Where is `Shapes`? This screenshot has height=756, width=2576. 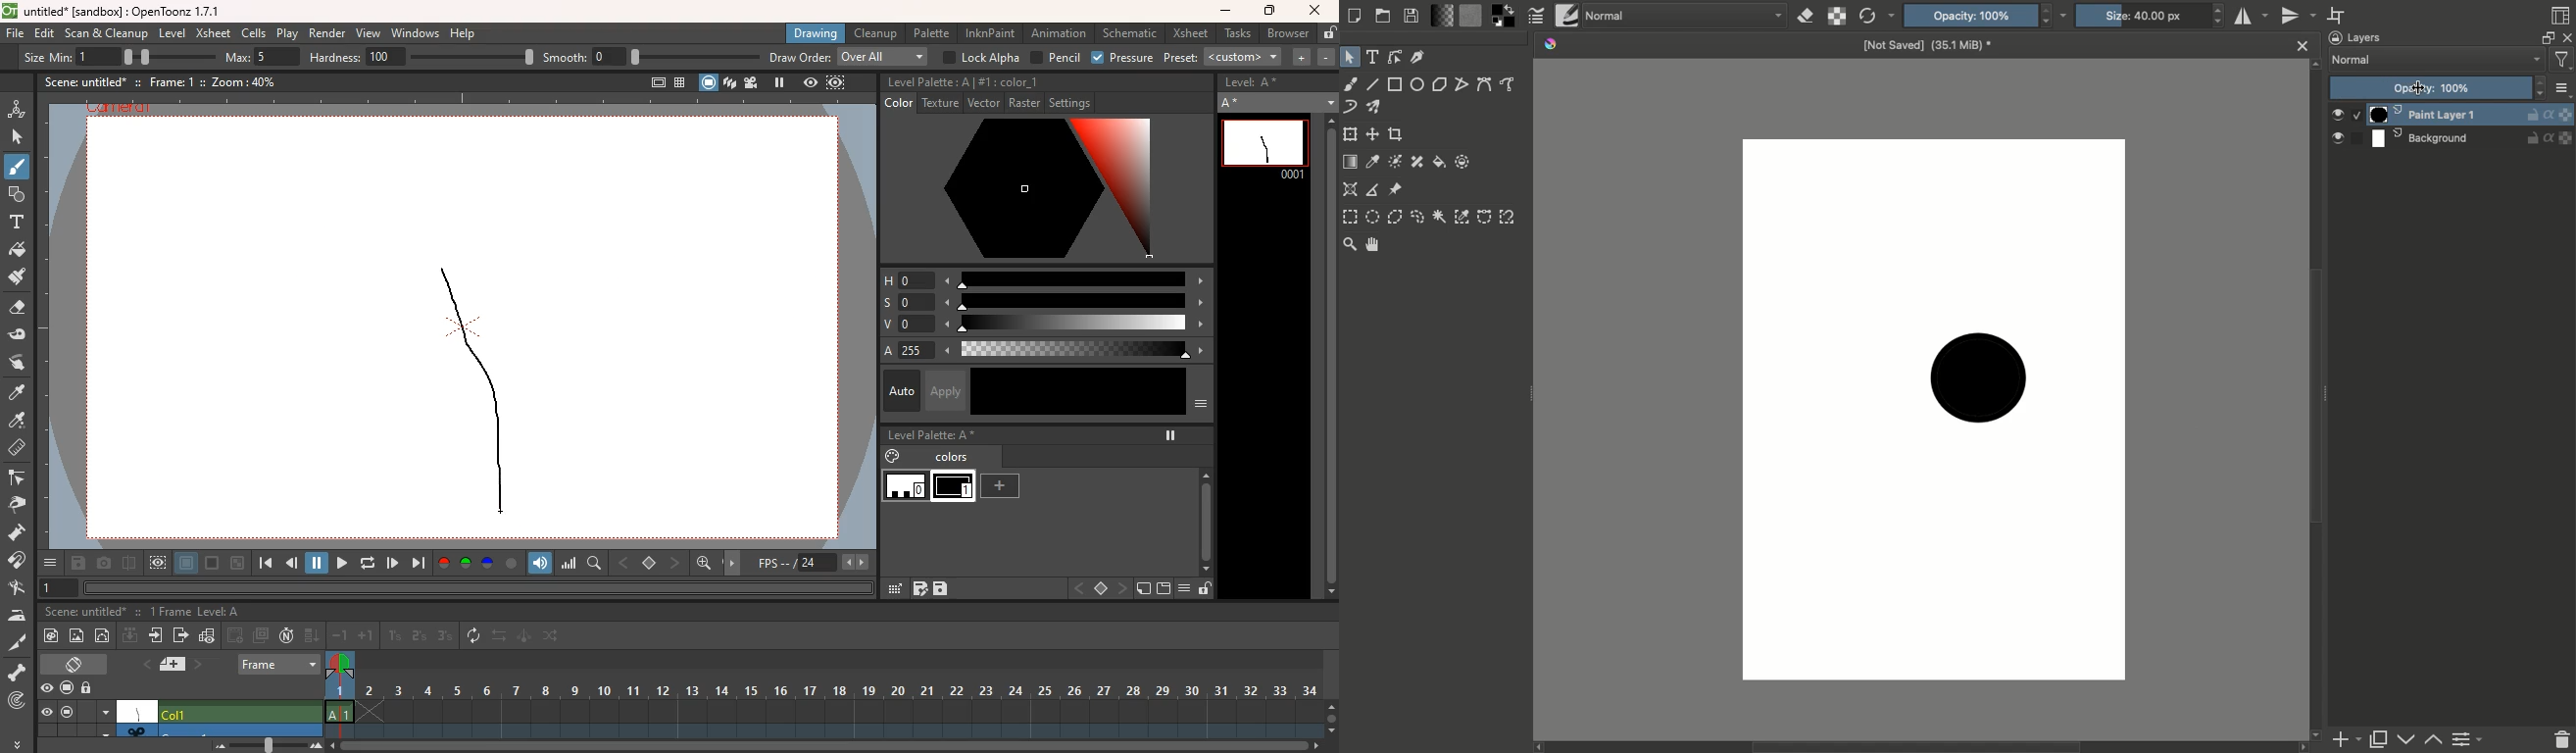
Shapes is located at coordinates (1397, 57).